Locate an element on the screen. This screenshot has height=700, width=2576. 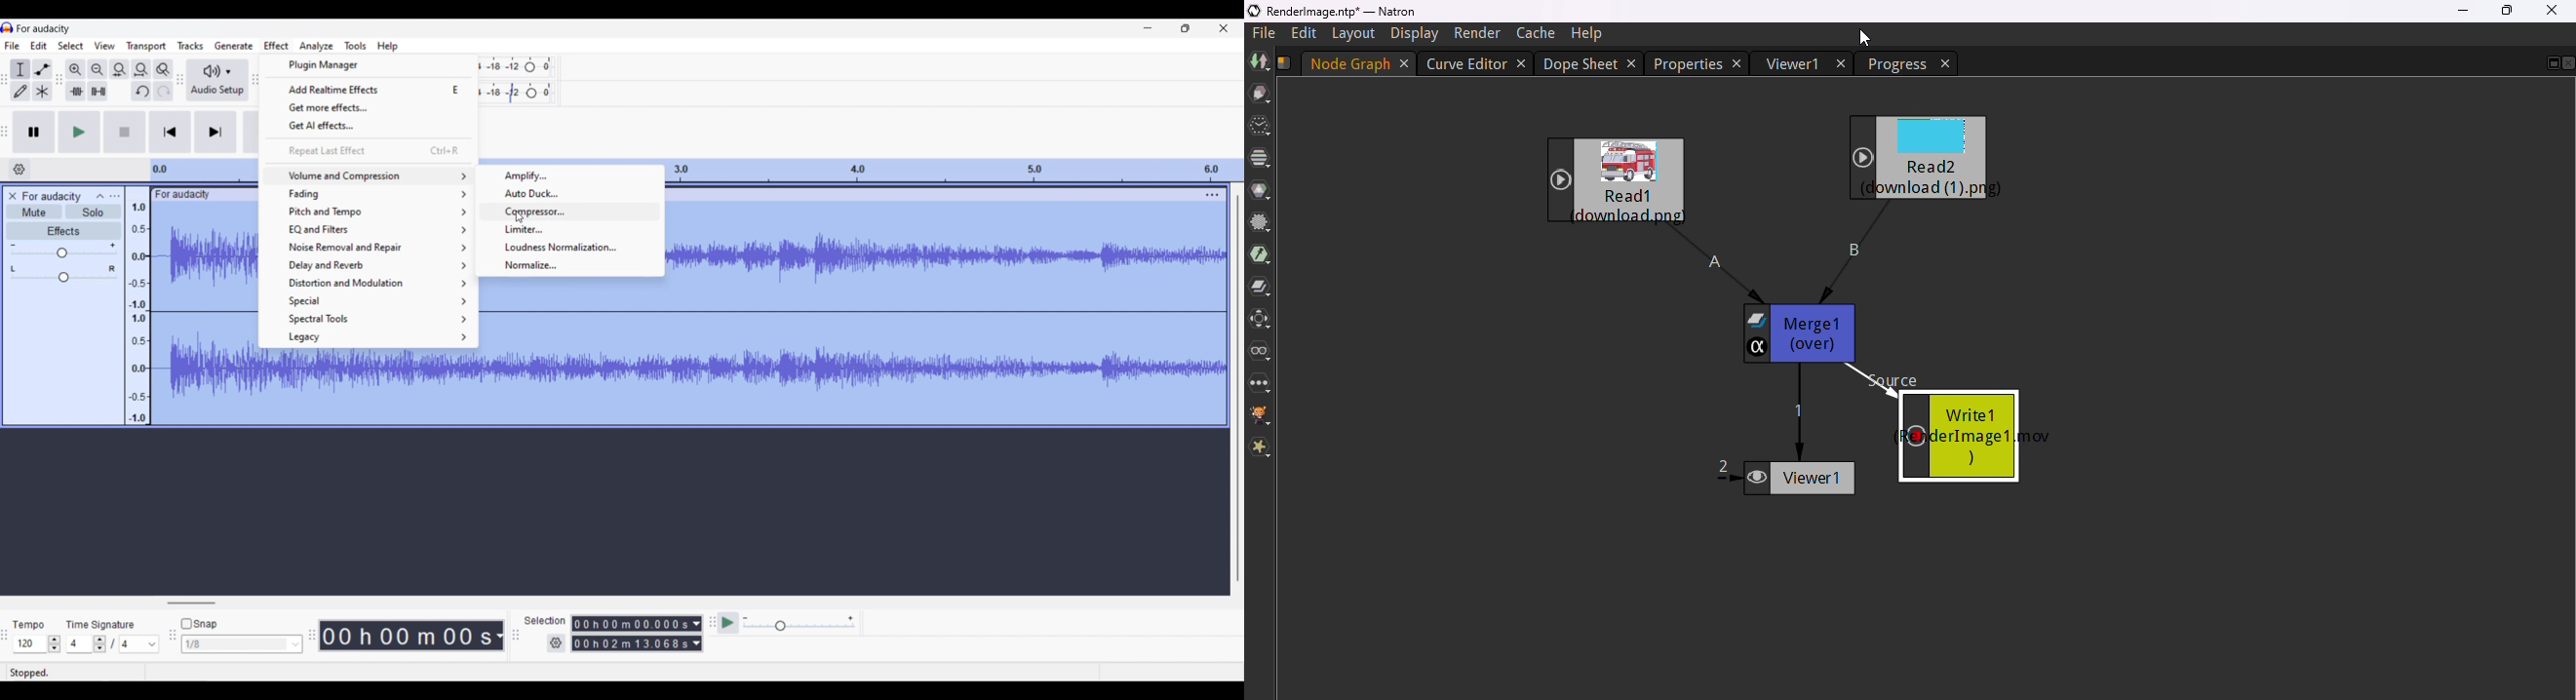
Spectral tool is located at coordinates (369, 319).